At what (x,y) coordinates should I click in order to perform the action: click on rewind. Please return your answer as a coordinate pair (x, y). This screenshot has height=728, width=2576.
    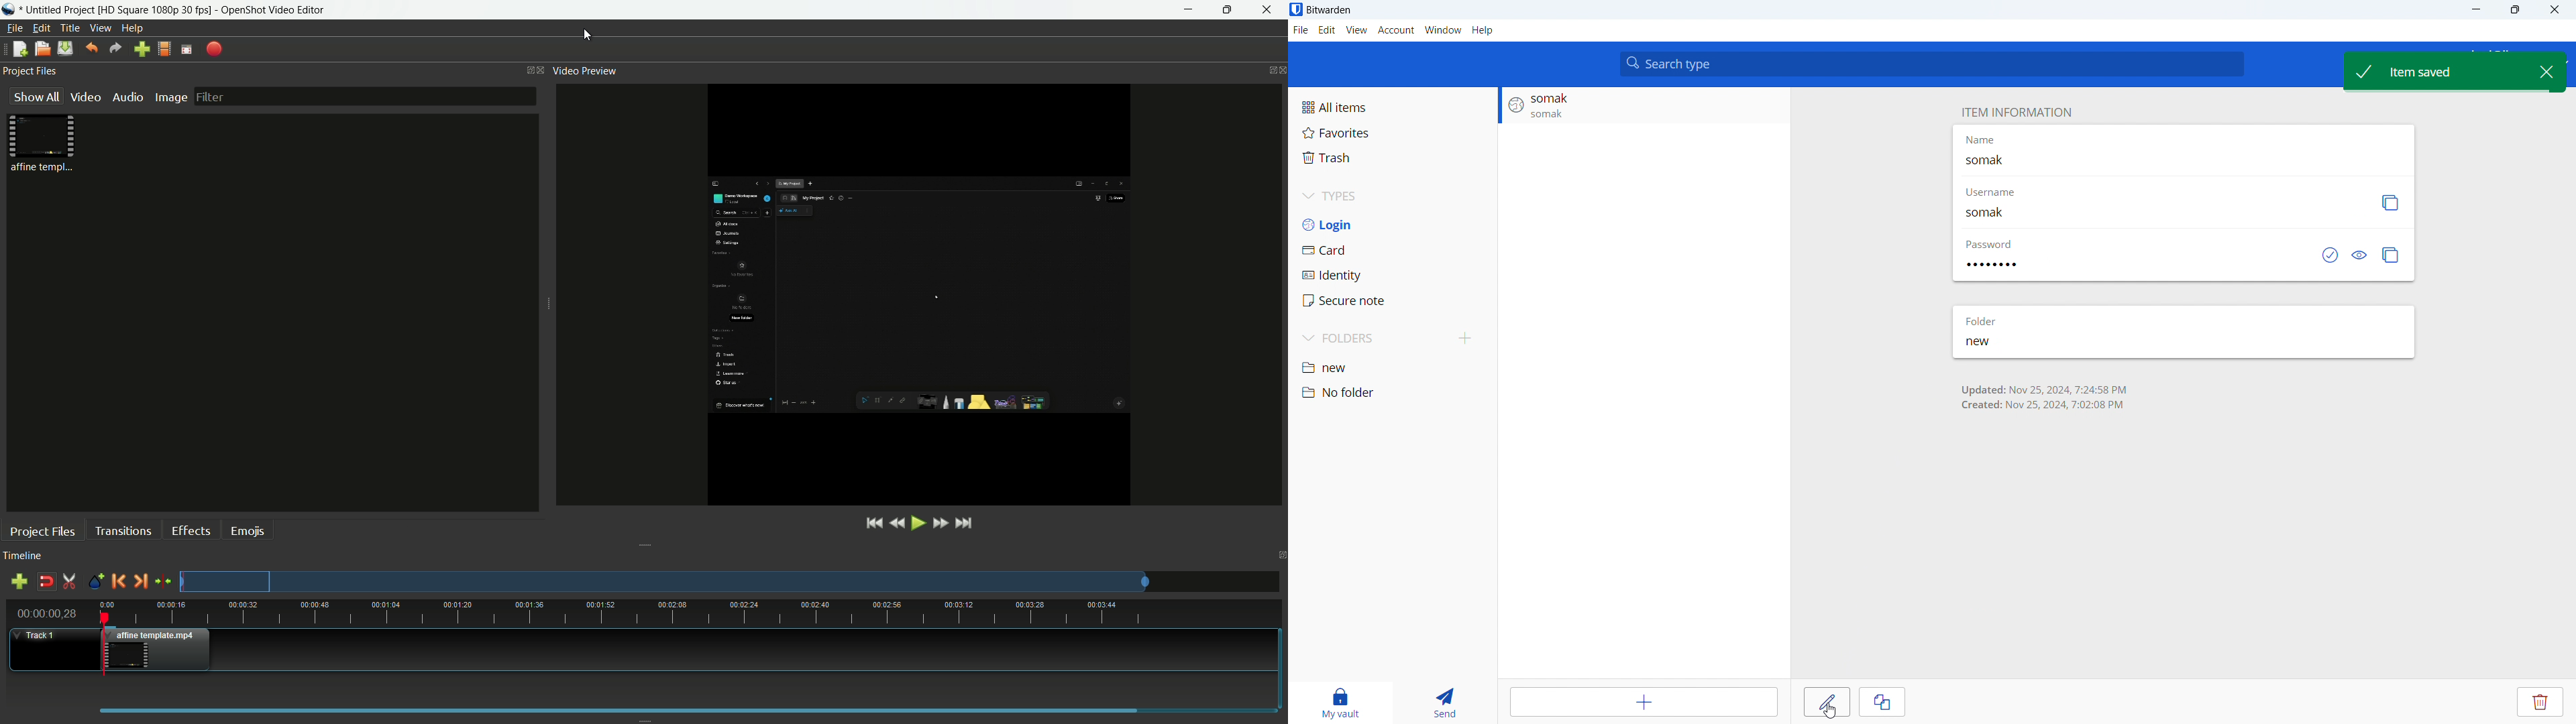
    Looking at the image, I should click on (897, 524).